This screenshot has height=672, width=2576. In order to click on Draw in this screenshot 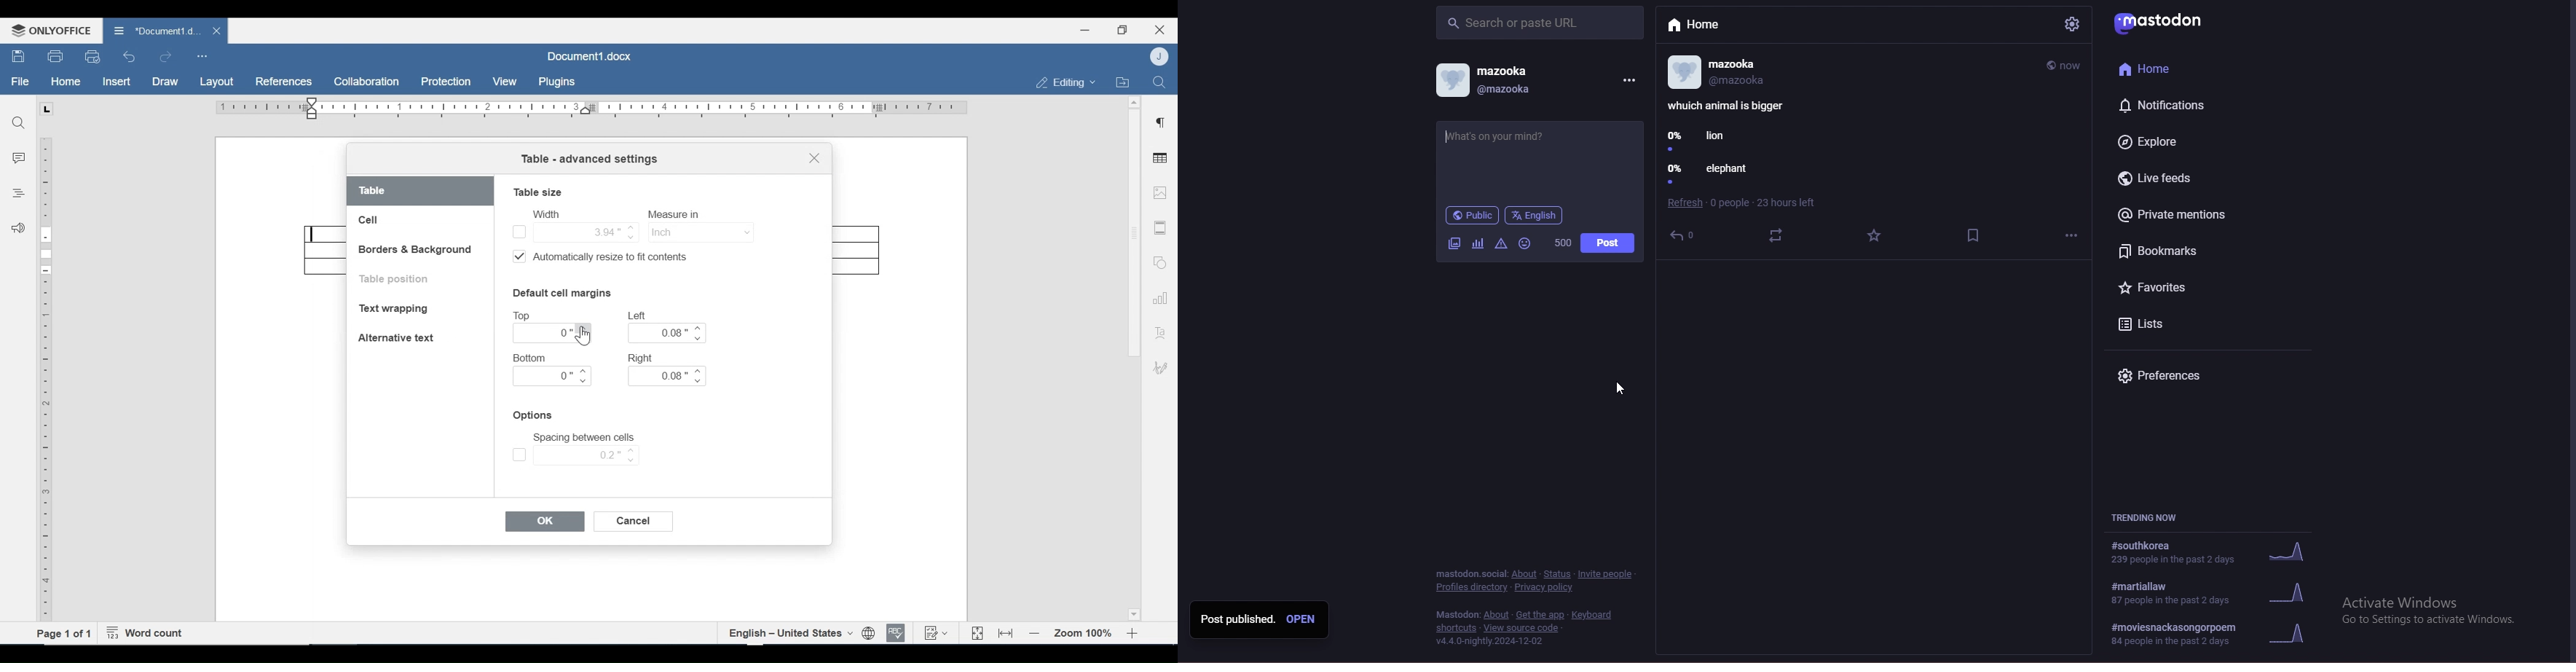, I will do `click(165, 82)`.